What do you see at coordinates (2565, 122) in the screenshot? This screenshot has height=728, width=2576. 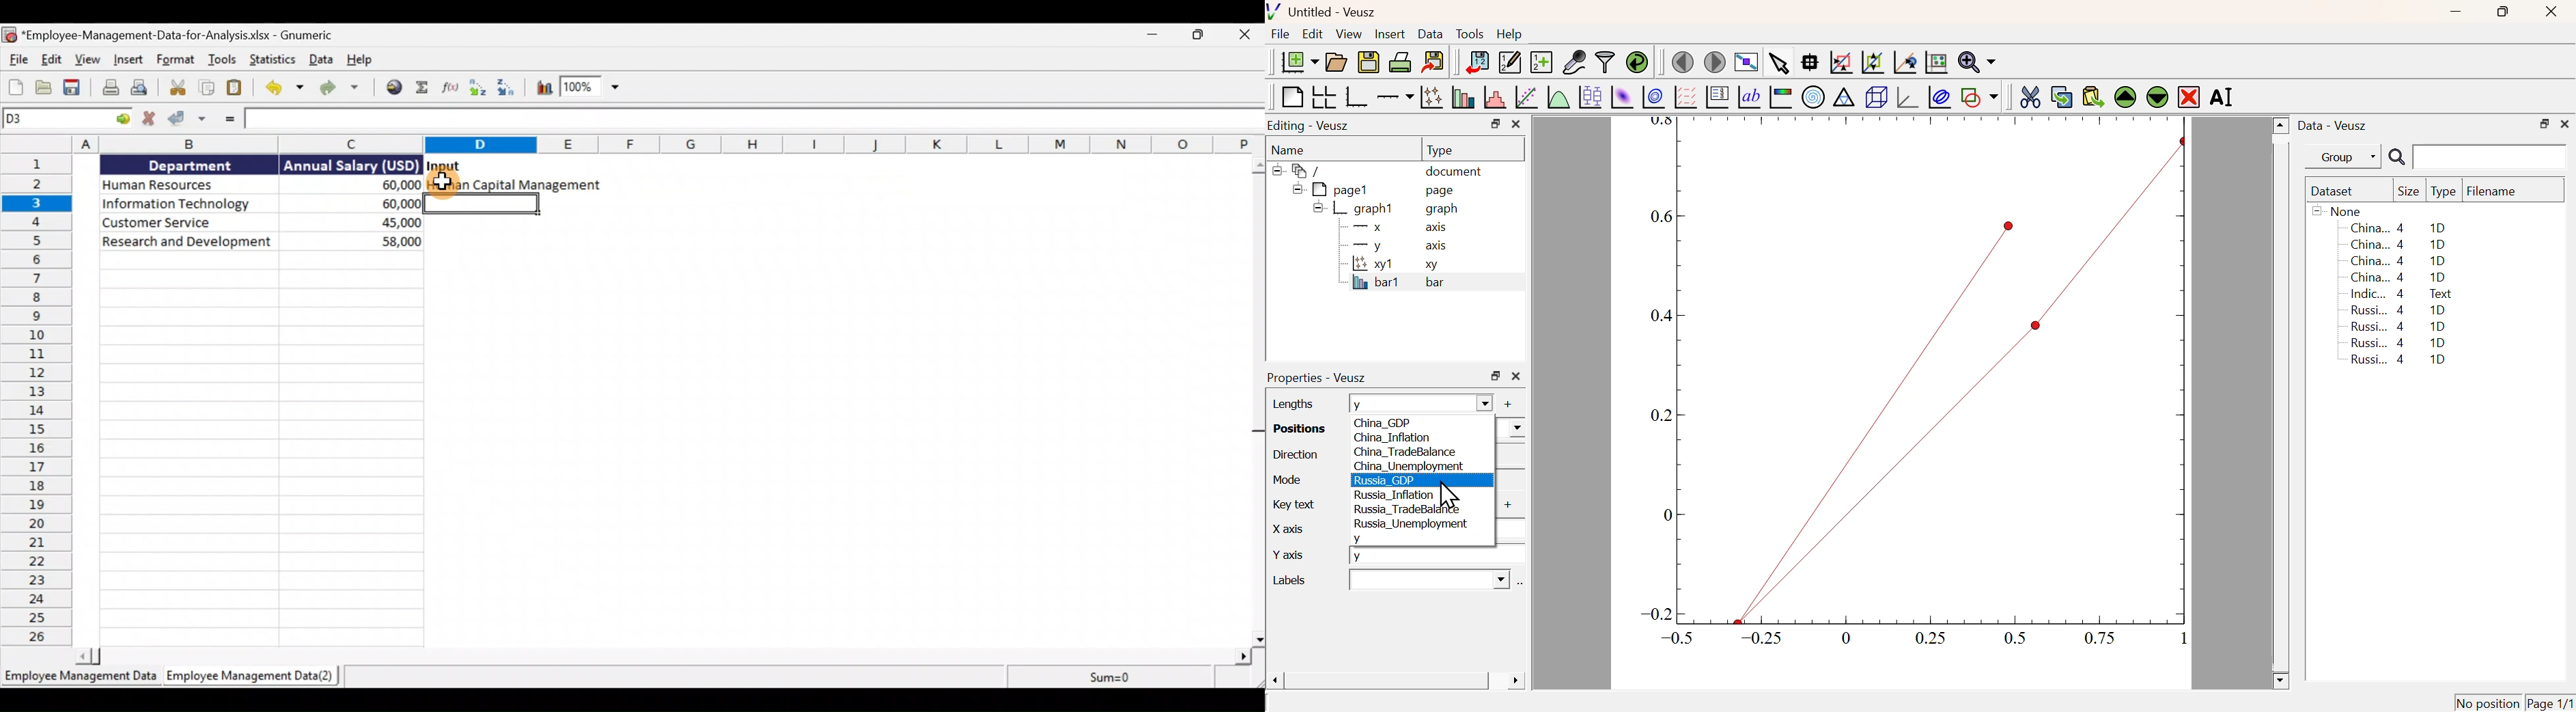 I see `Close` at bounding box center [2565, 122].